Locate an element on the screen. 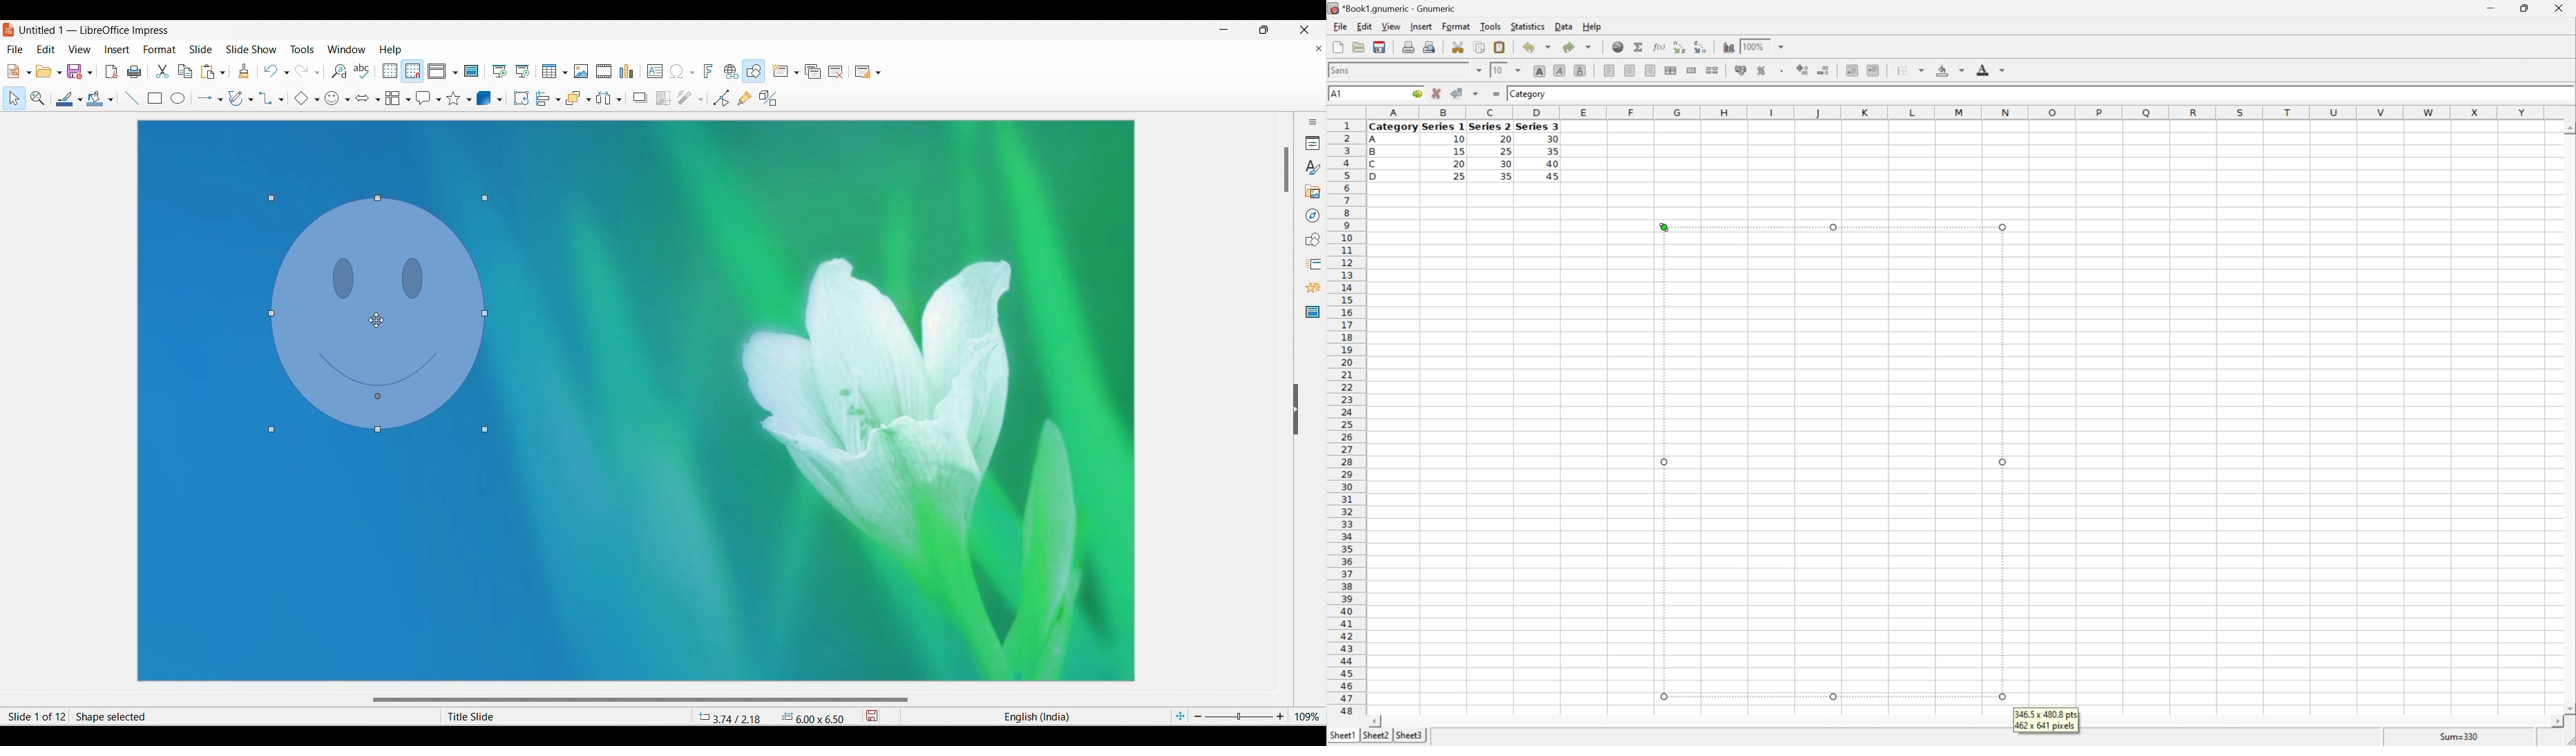 The height and width of the screenshot is (756, 2576). Paste is located at coordinates (208, 73).